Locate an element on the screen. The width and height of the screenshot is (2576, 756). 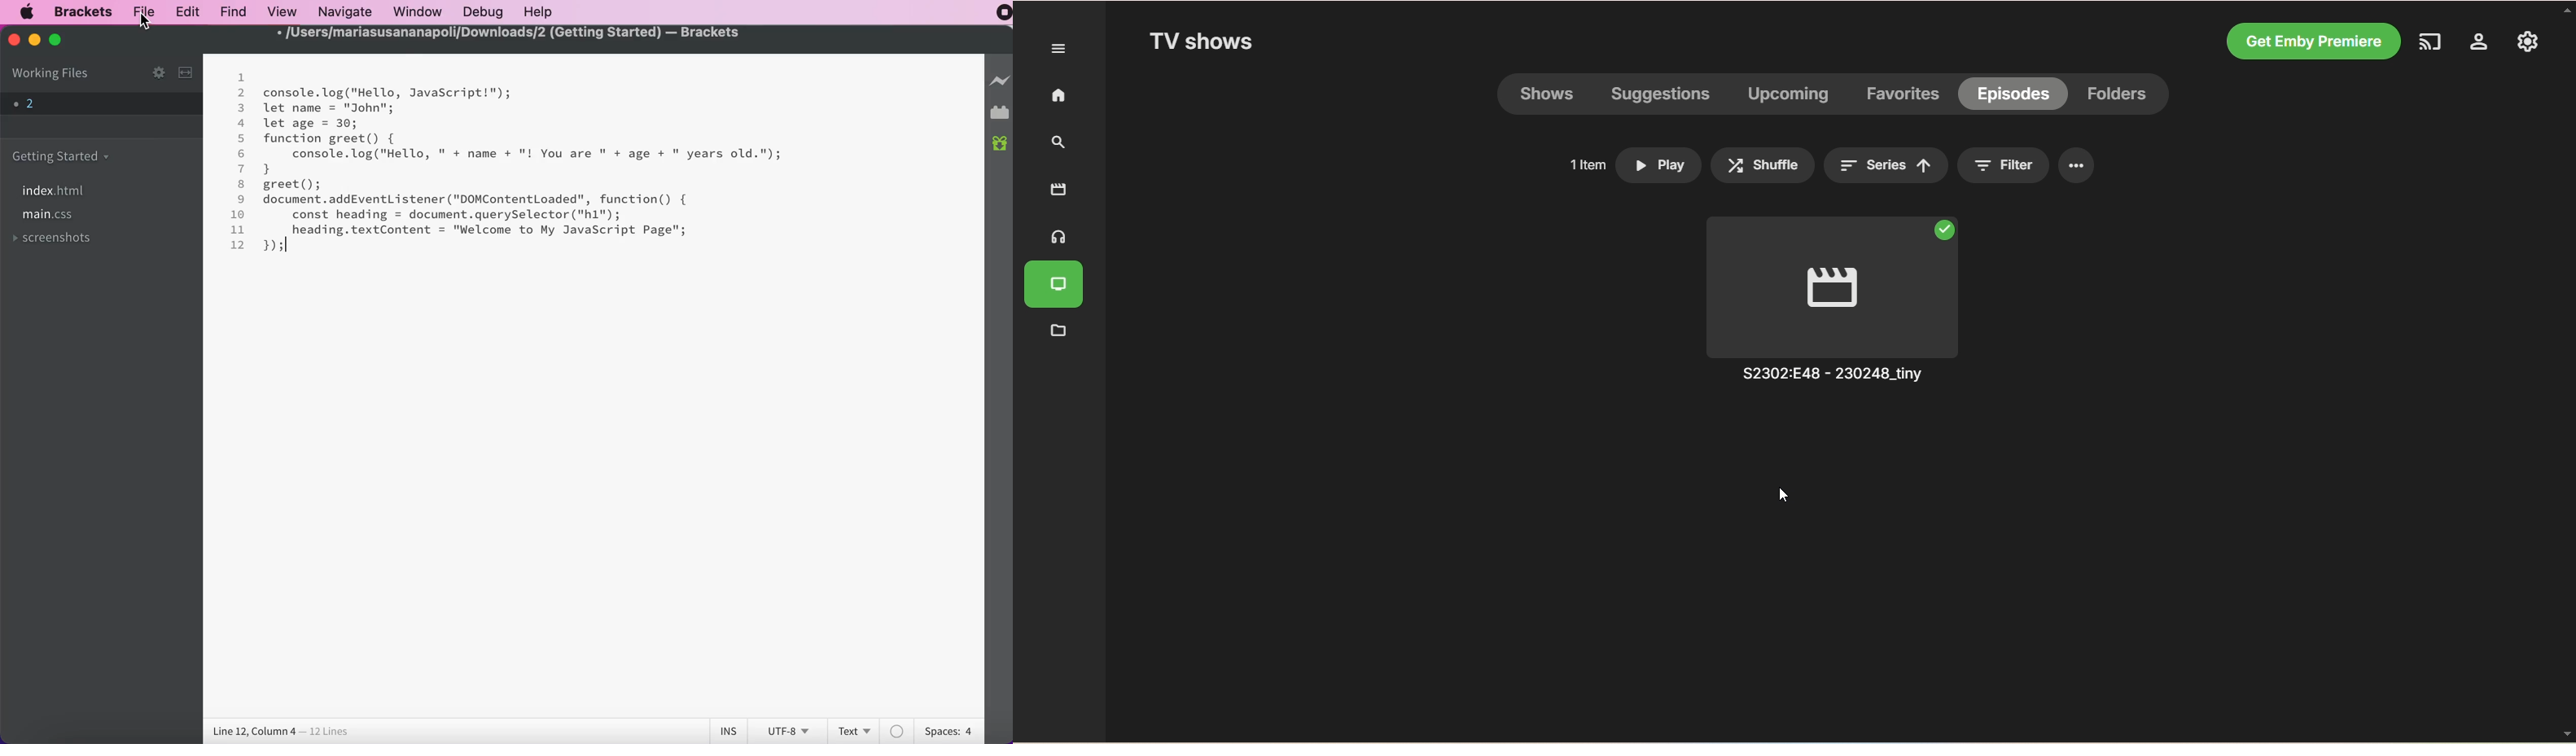
get emby premiere is located at coordinates (2315, 40).